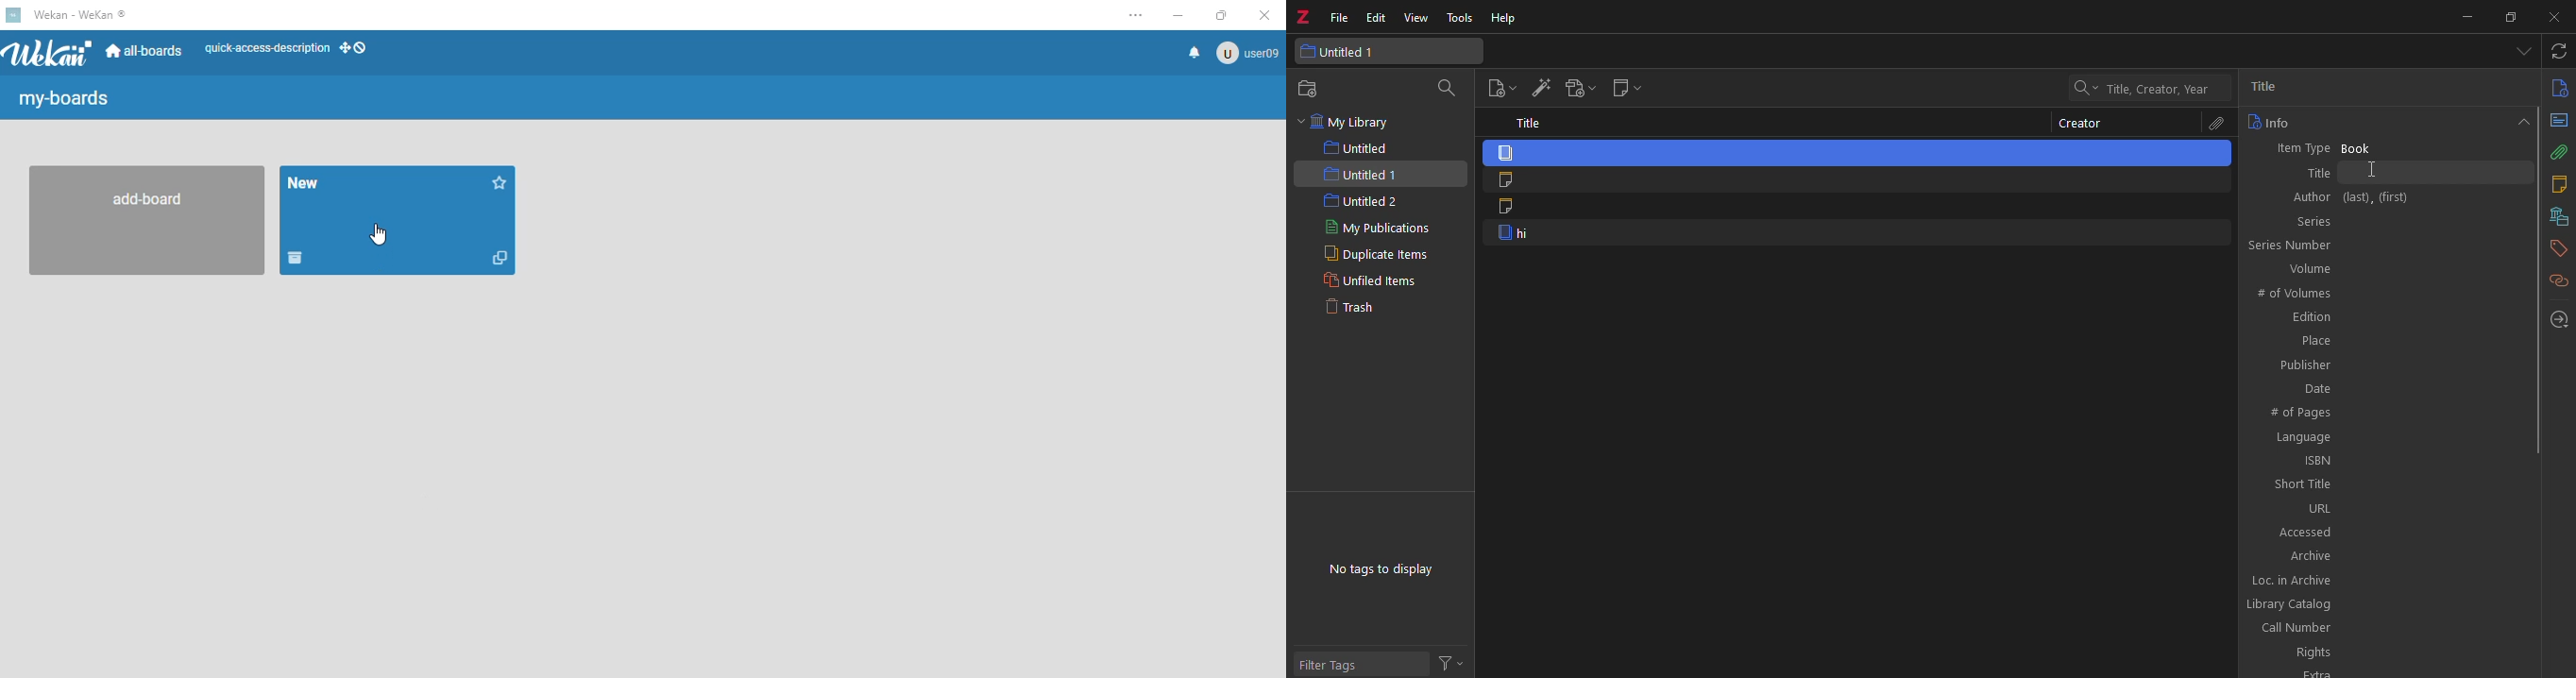  What do you see at coordinates (2557, 89) in the screenshot?
I see `info` at bounding box center [2557, 89].